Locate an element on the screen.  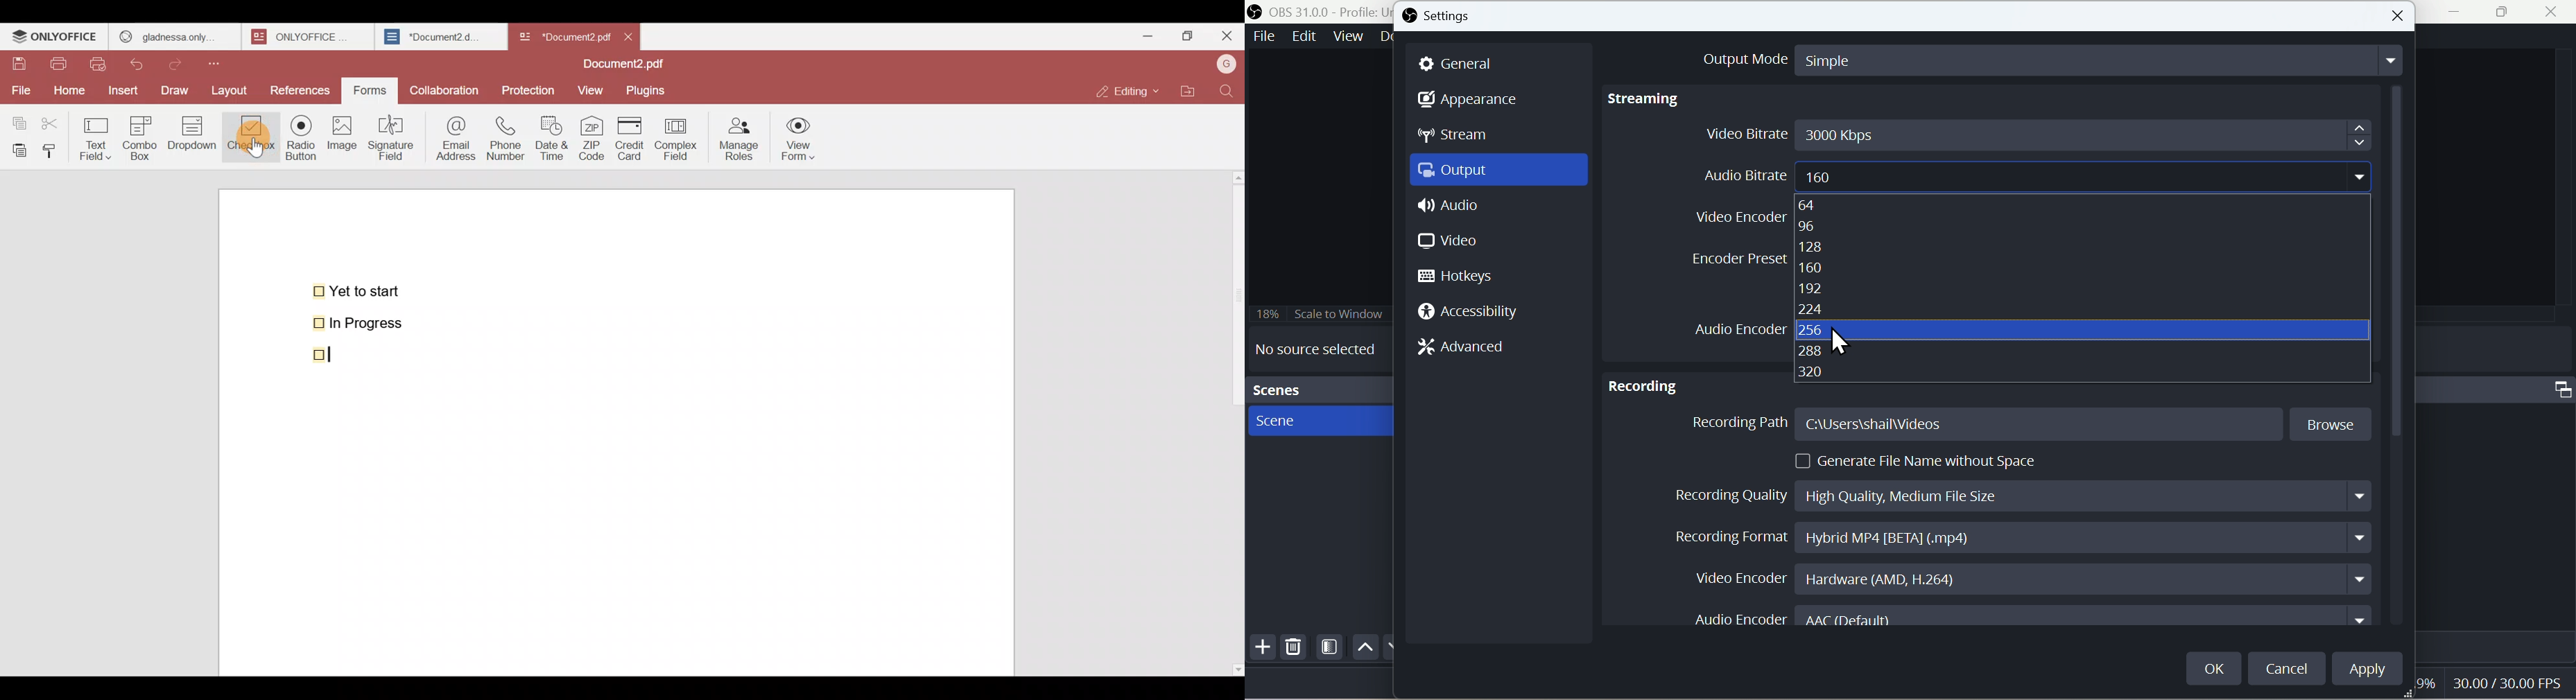
Maximize is located at coordinates (1185, 35).